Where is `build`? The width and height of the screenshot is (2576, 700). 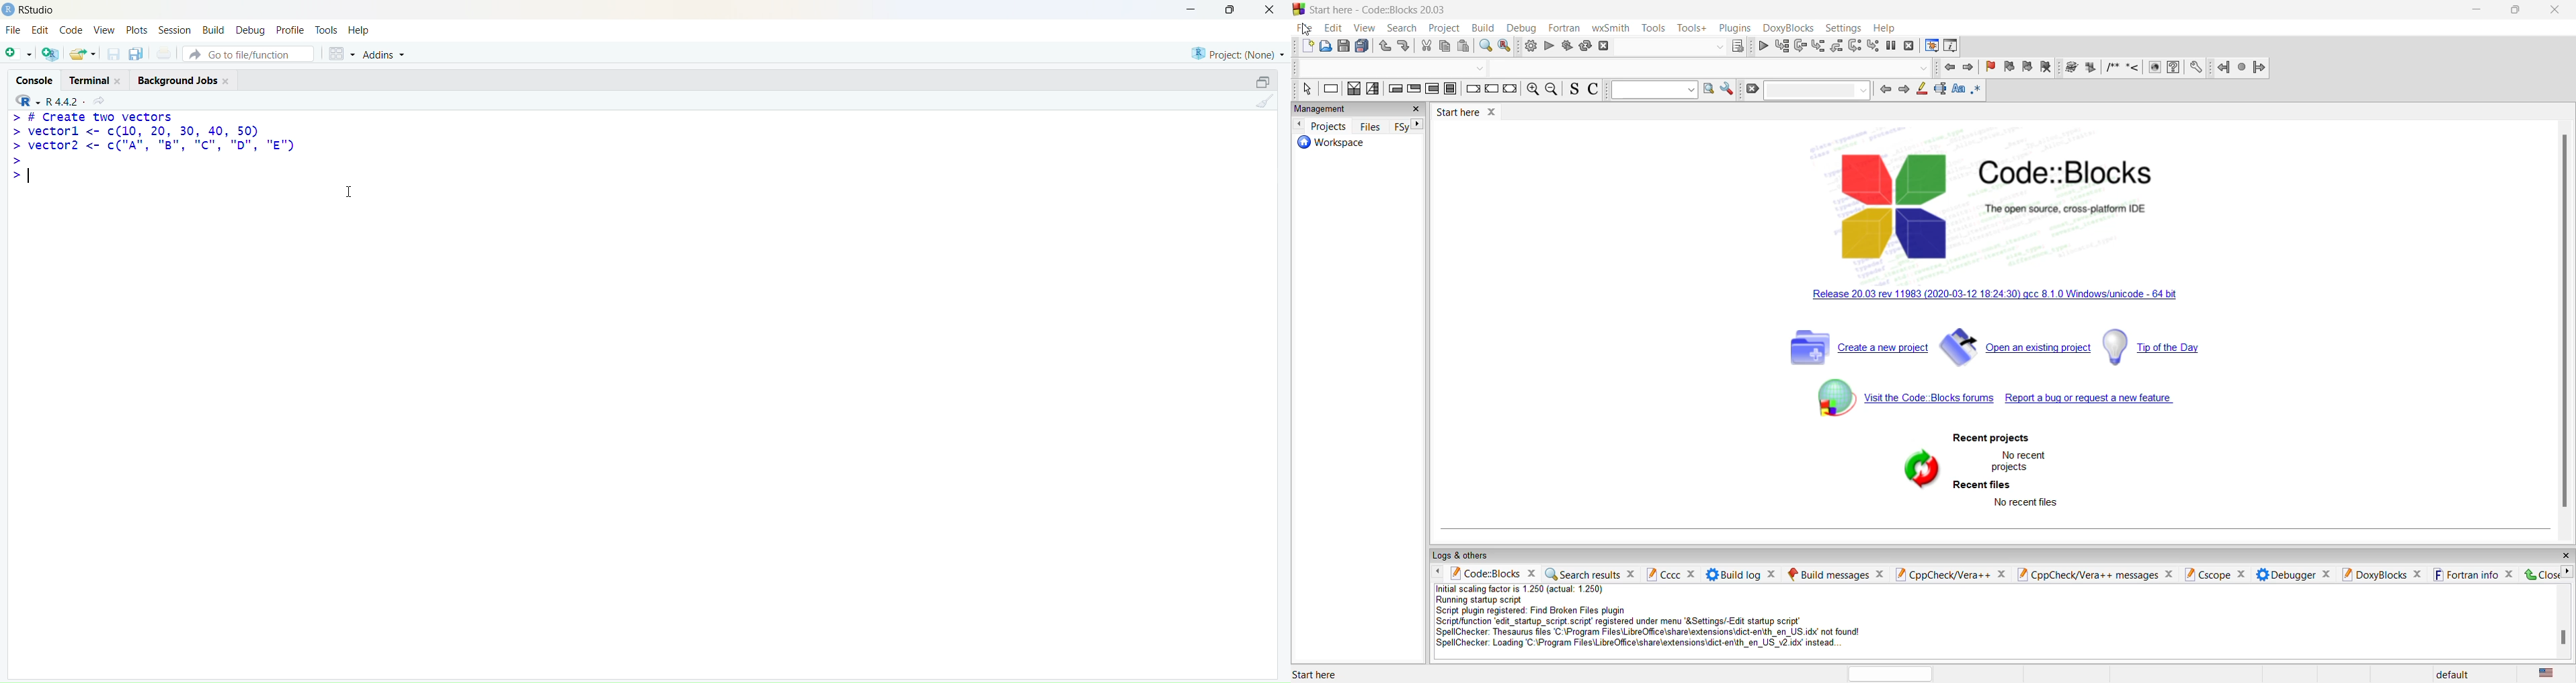
build is located at coordinates (1567, 48).